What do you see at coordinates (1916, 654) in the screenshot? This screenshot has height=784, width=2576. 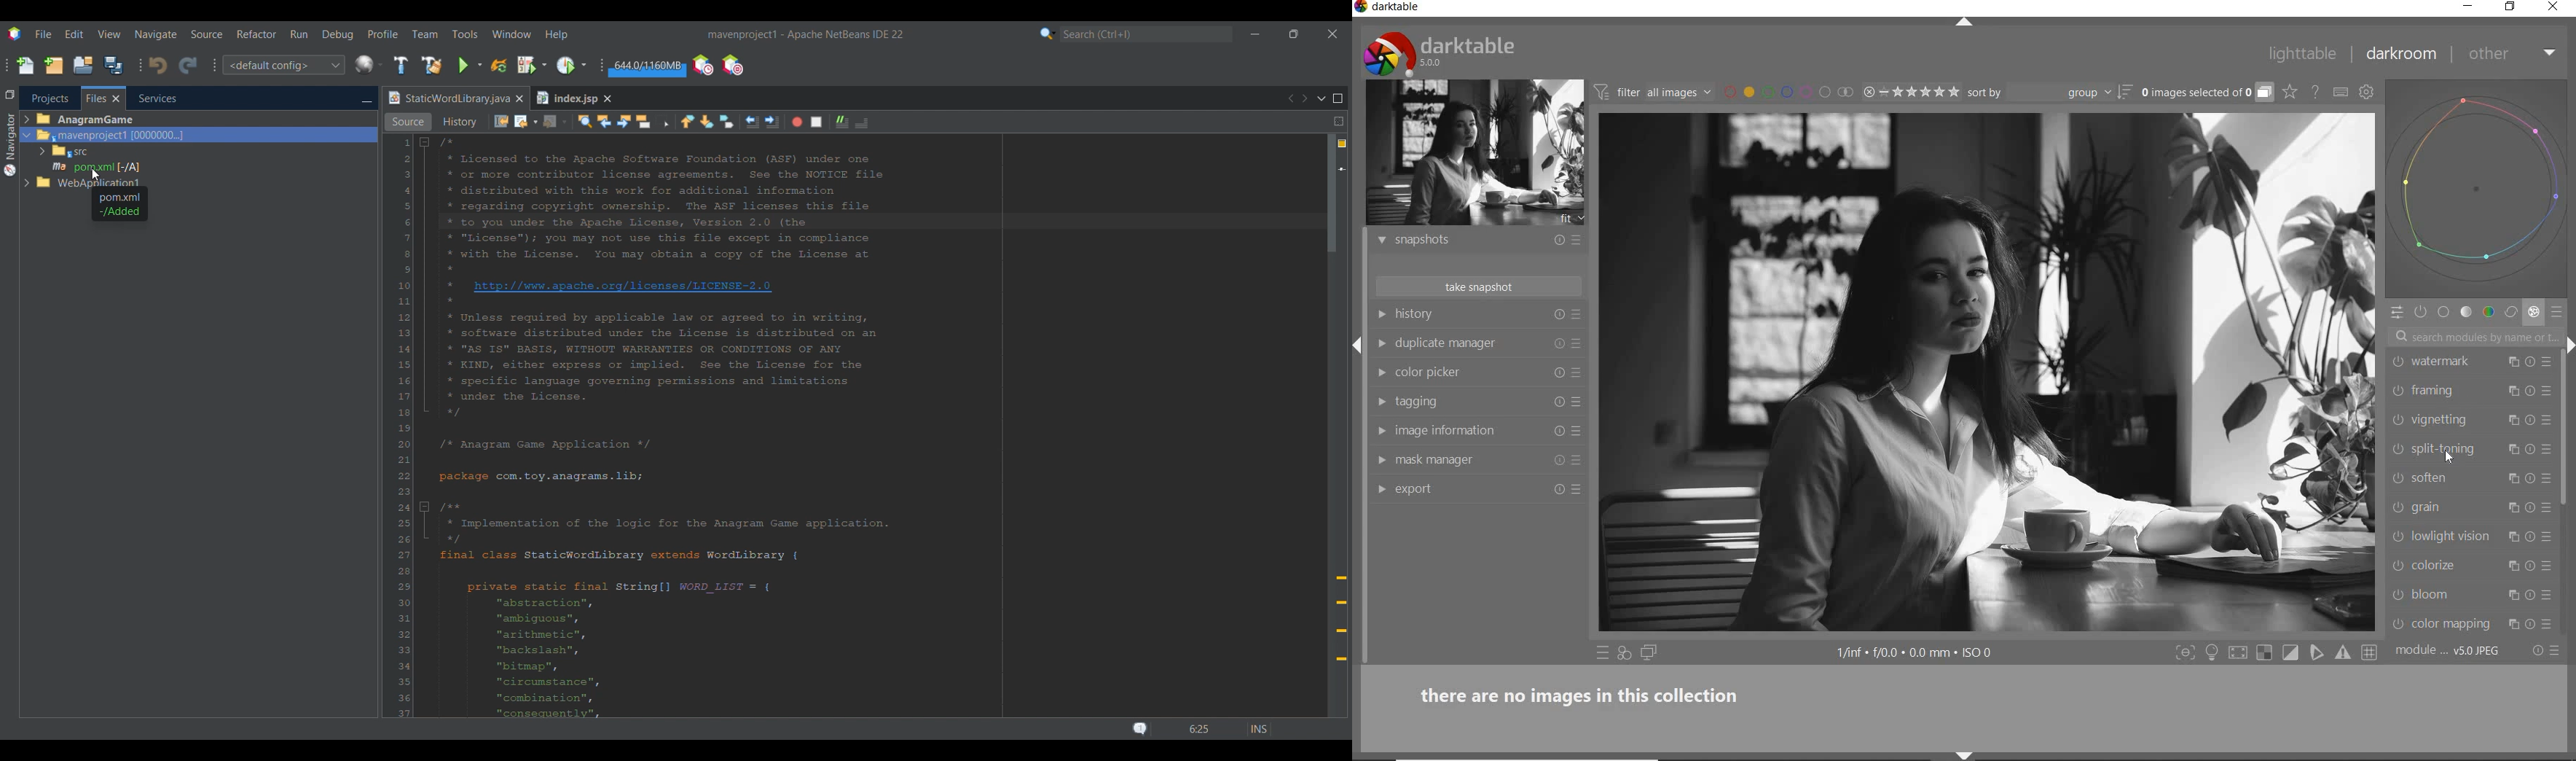 I see `display information` at bounding box center [1916, 654].